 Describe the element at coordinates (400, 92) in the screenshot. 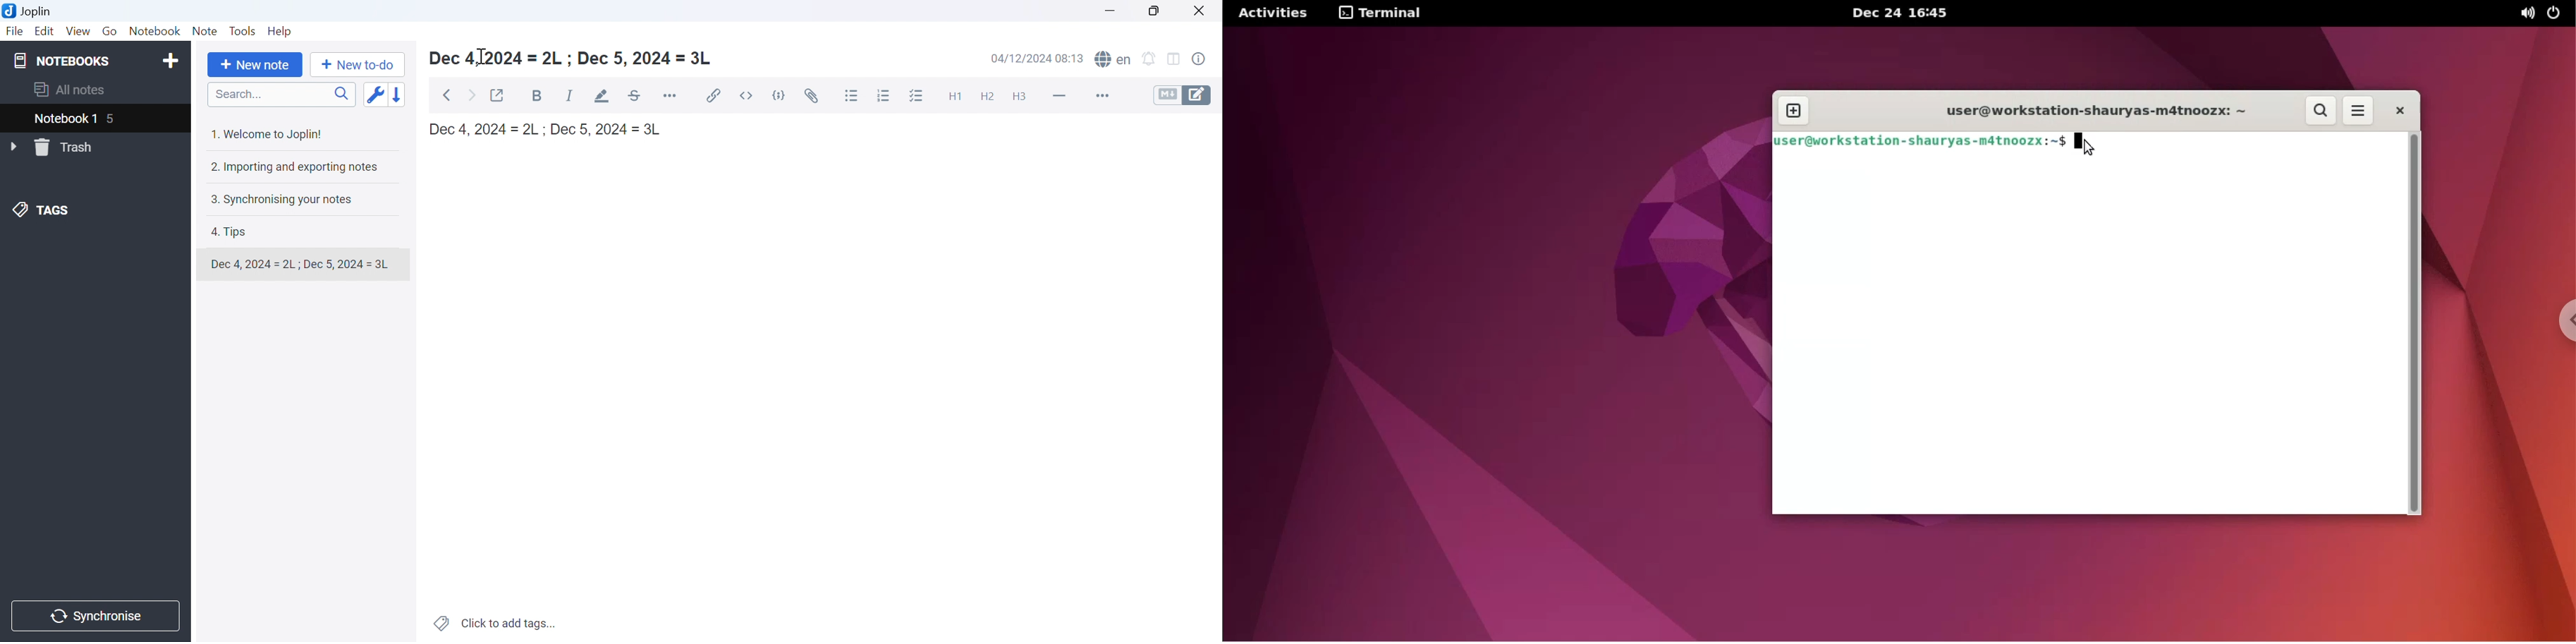

I see `Reverse sort order` at that location.